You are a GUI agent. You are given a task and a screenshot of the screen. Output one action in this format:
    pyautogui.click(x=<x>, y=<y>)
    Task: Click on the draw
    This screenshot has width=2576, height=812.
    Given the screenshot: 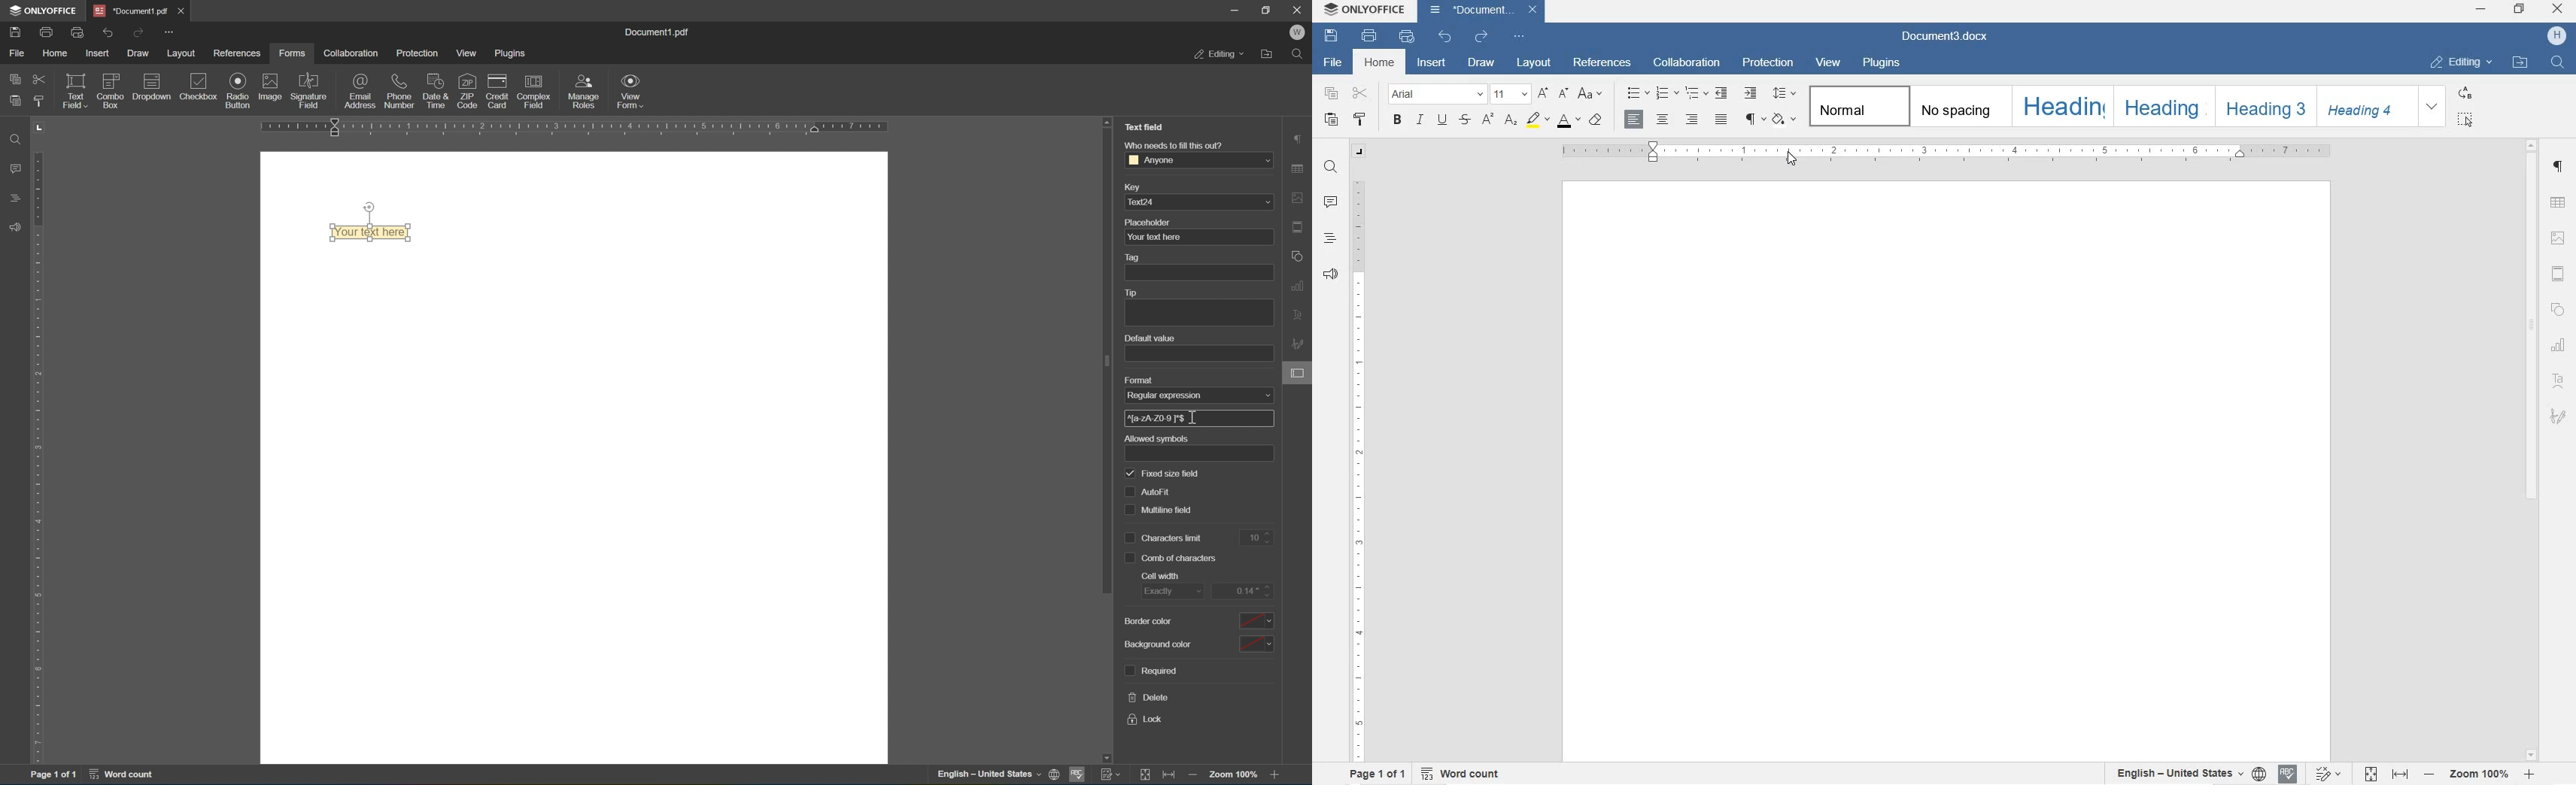 What is the action you would take?
    pyautogui.click(x=139, y=53)
    